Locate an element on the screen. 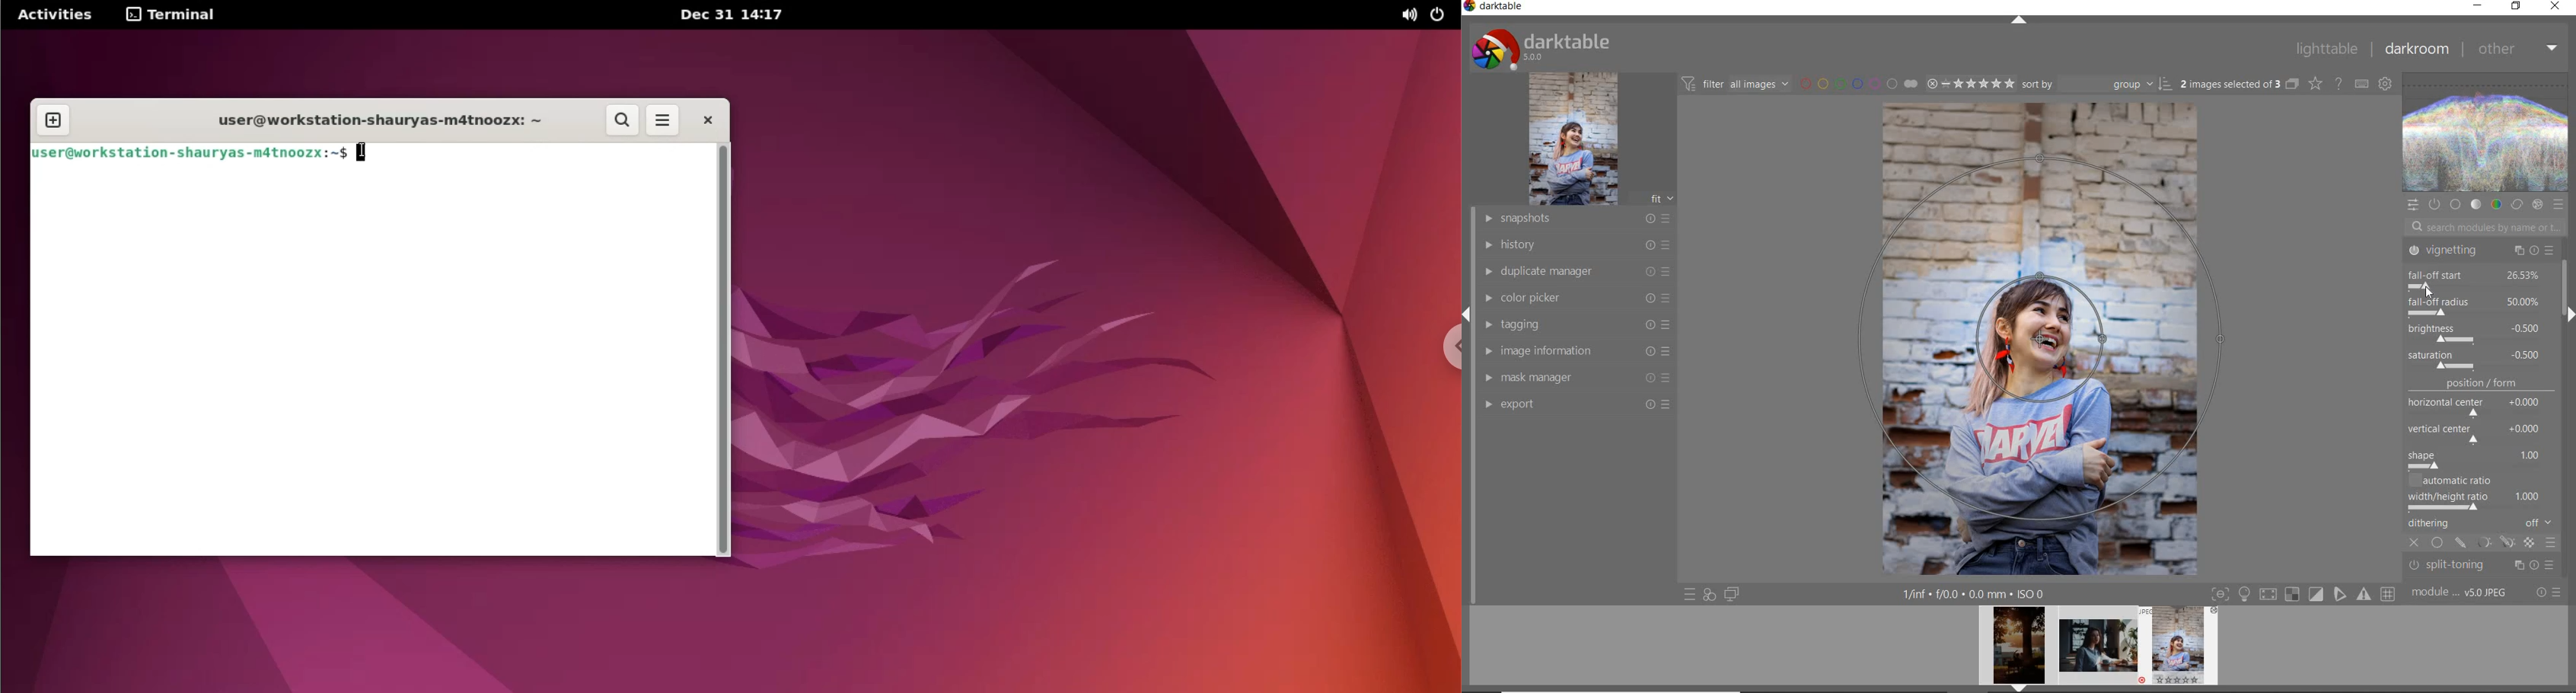 The width and height of the screenshot is (2576, 700). dithering is located at coordinates (2482, 524).